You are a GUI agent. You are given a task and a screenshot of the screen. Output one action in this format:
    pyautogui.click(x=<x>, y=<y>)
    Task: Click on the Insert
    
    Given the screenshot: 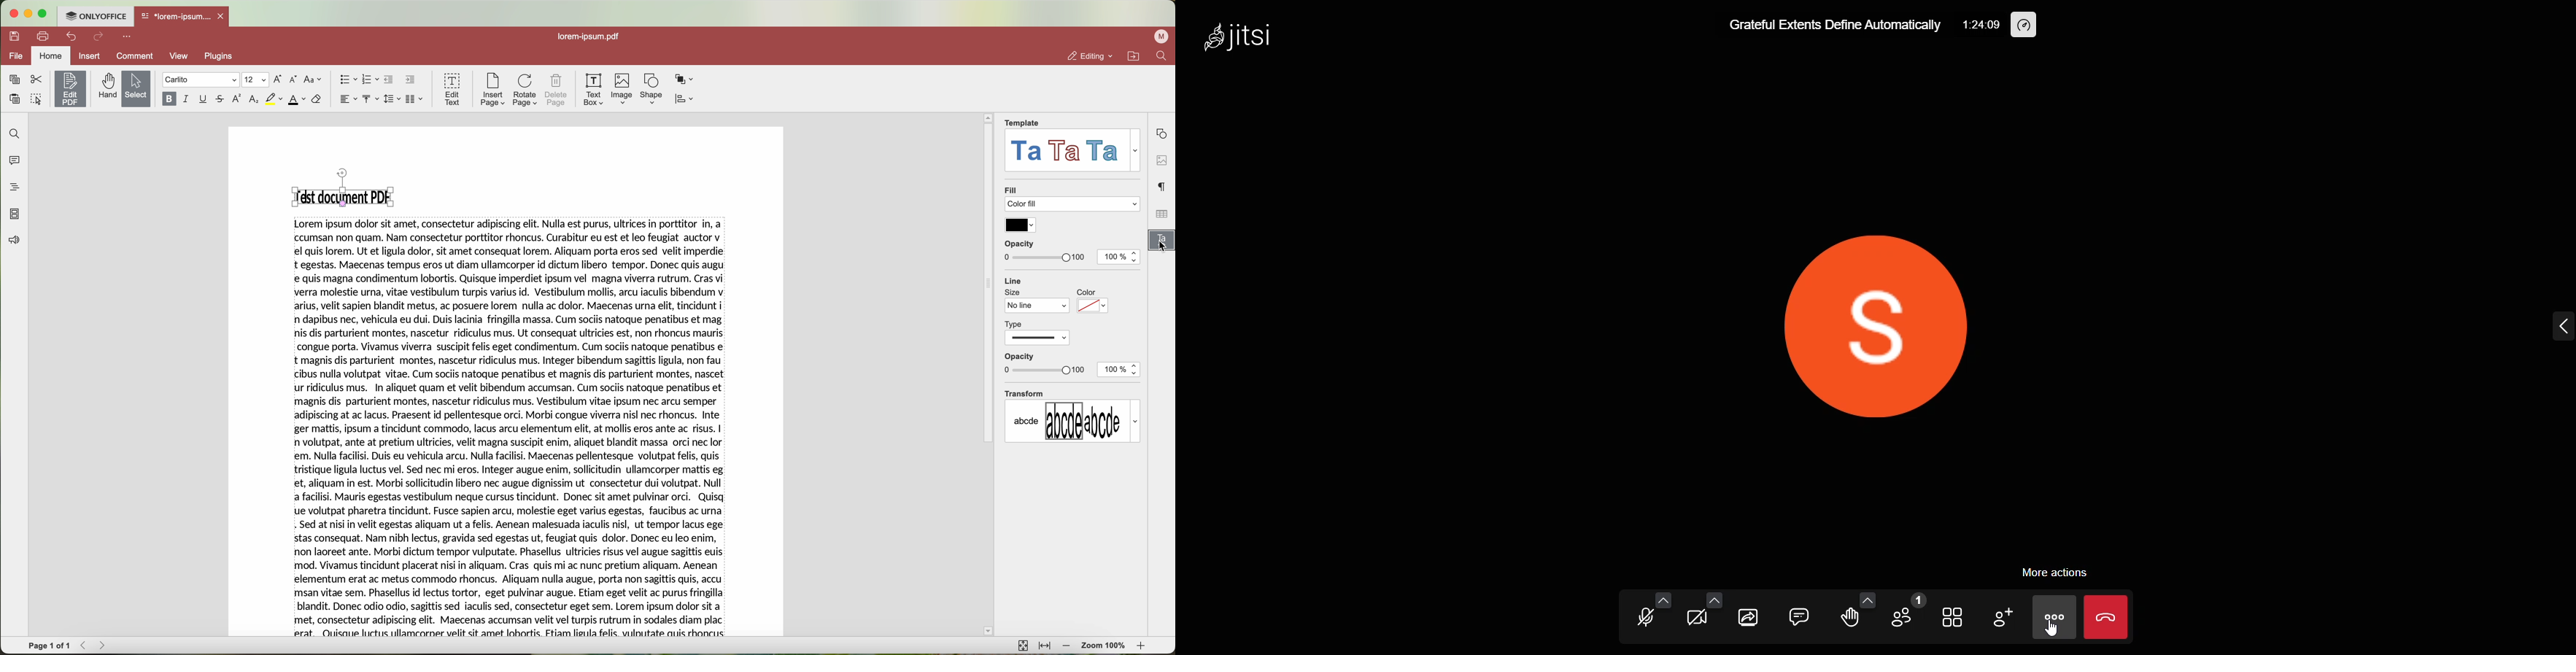 What is the action you would take?
    pyautogui.click(x=89, y=56)
    